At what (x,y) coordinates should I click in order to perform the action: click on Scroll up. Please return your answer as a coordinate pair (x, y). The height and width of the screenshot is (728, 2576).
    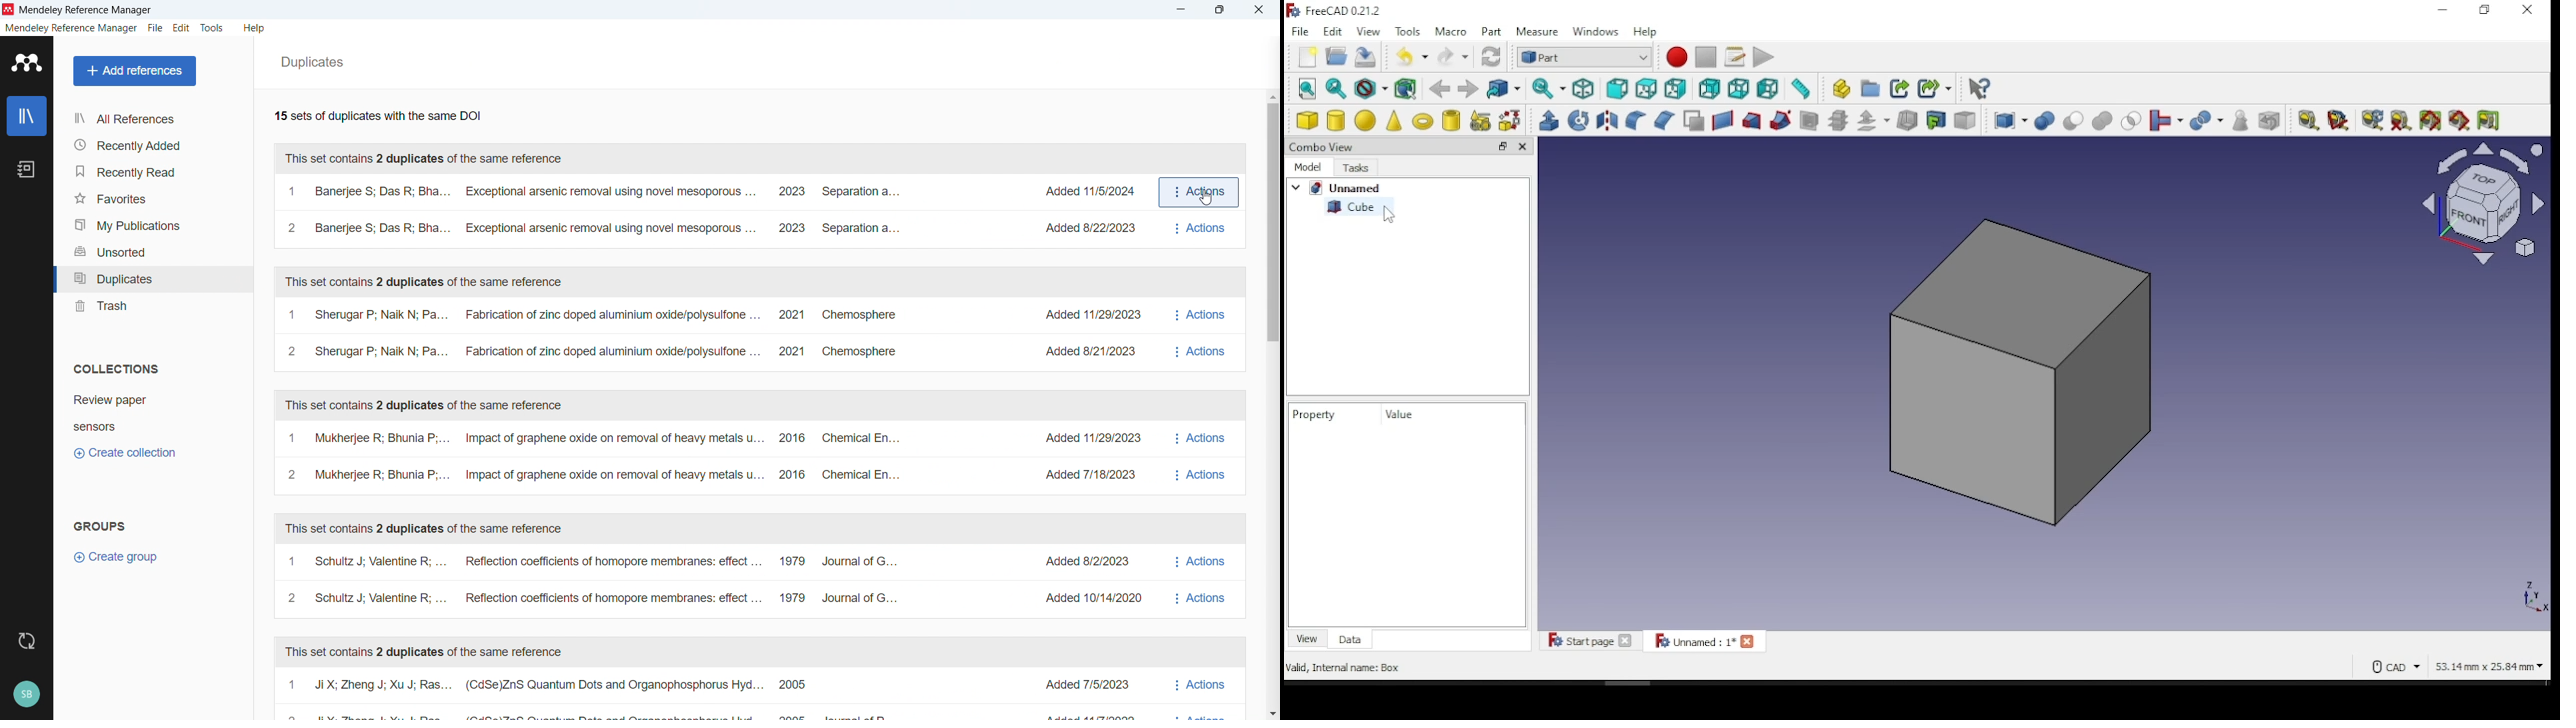
    Looking at the image, I should click on (1272, 95).